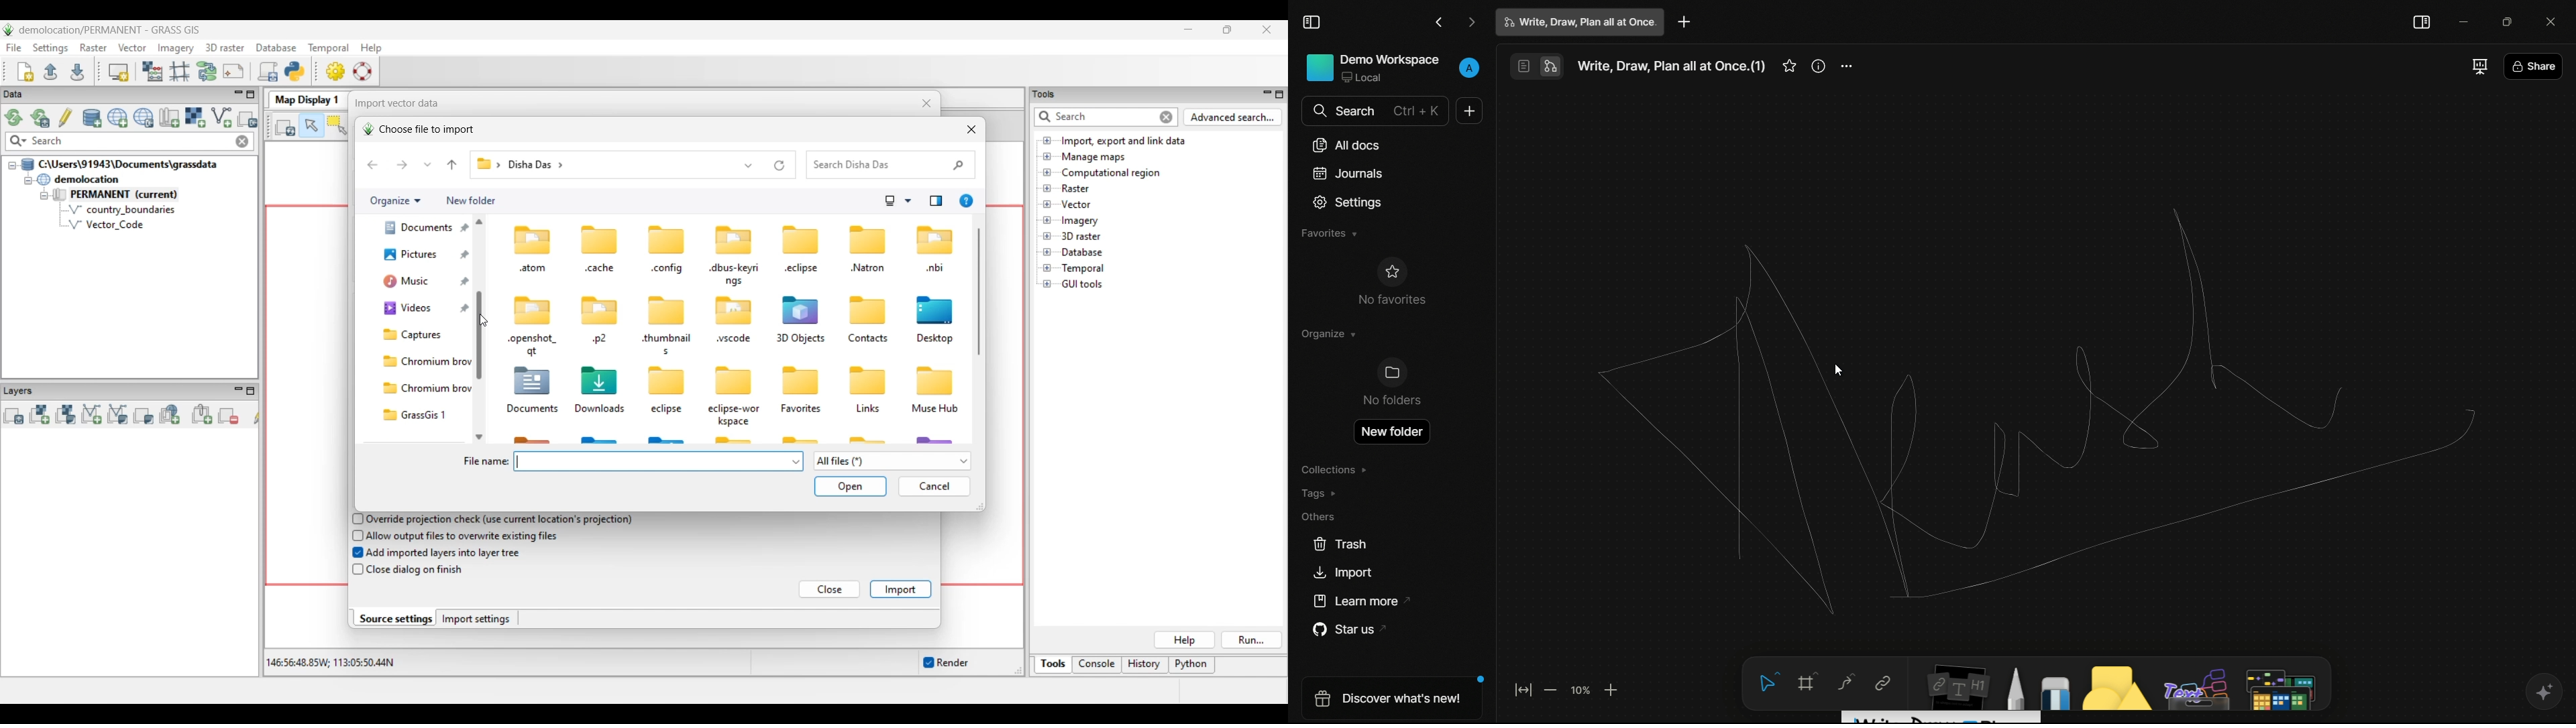  Describe the element at coordinates (1327, 335) in the screenshot. I see `organize` at that location.